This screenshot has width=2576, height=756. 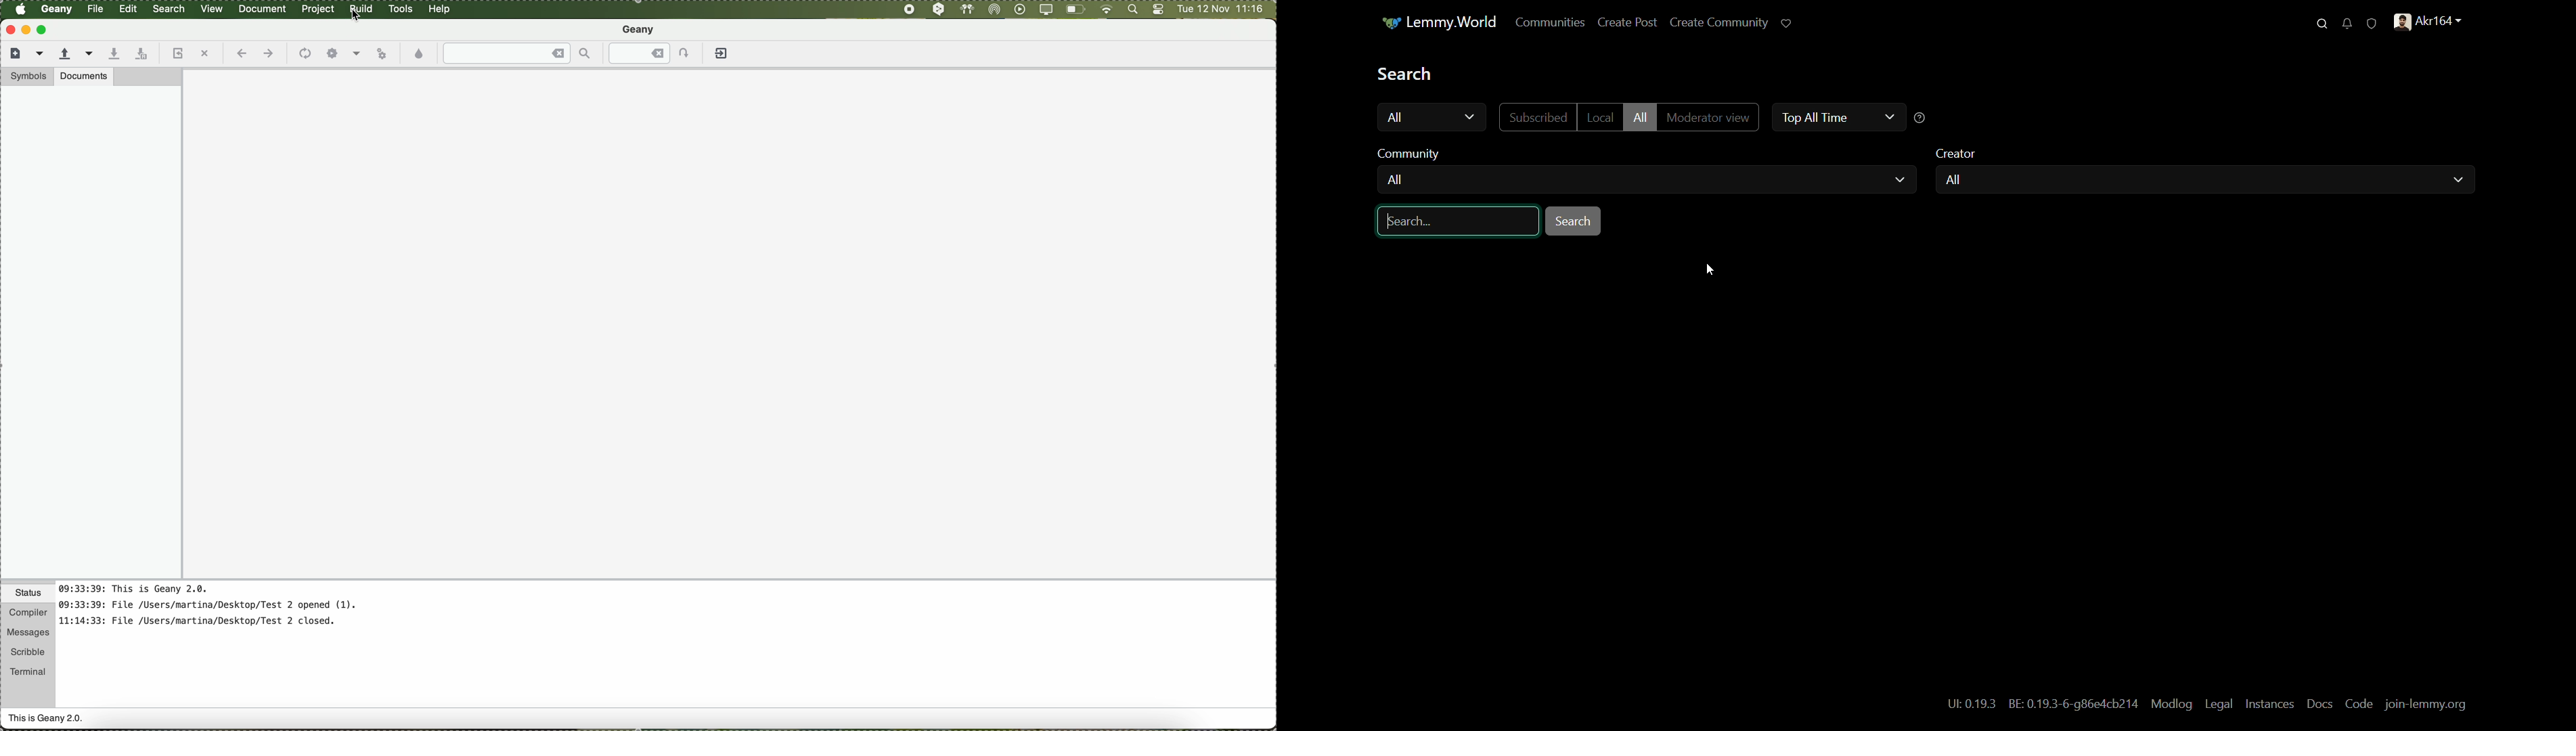 I want to click on creator, so click(x=1957, y=154).